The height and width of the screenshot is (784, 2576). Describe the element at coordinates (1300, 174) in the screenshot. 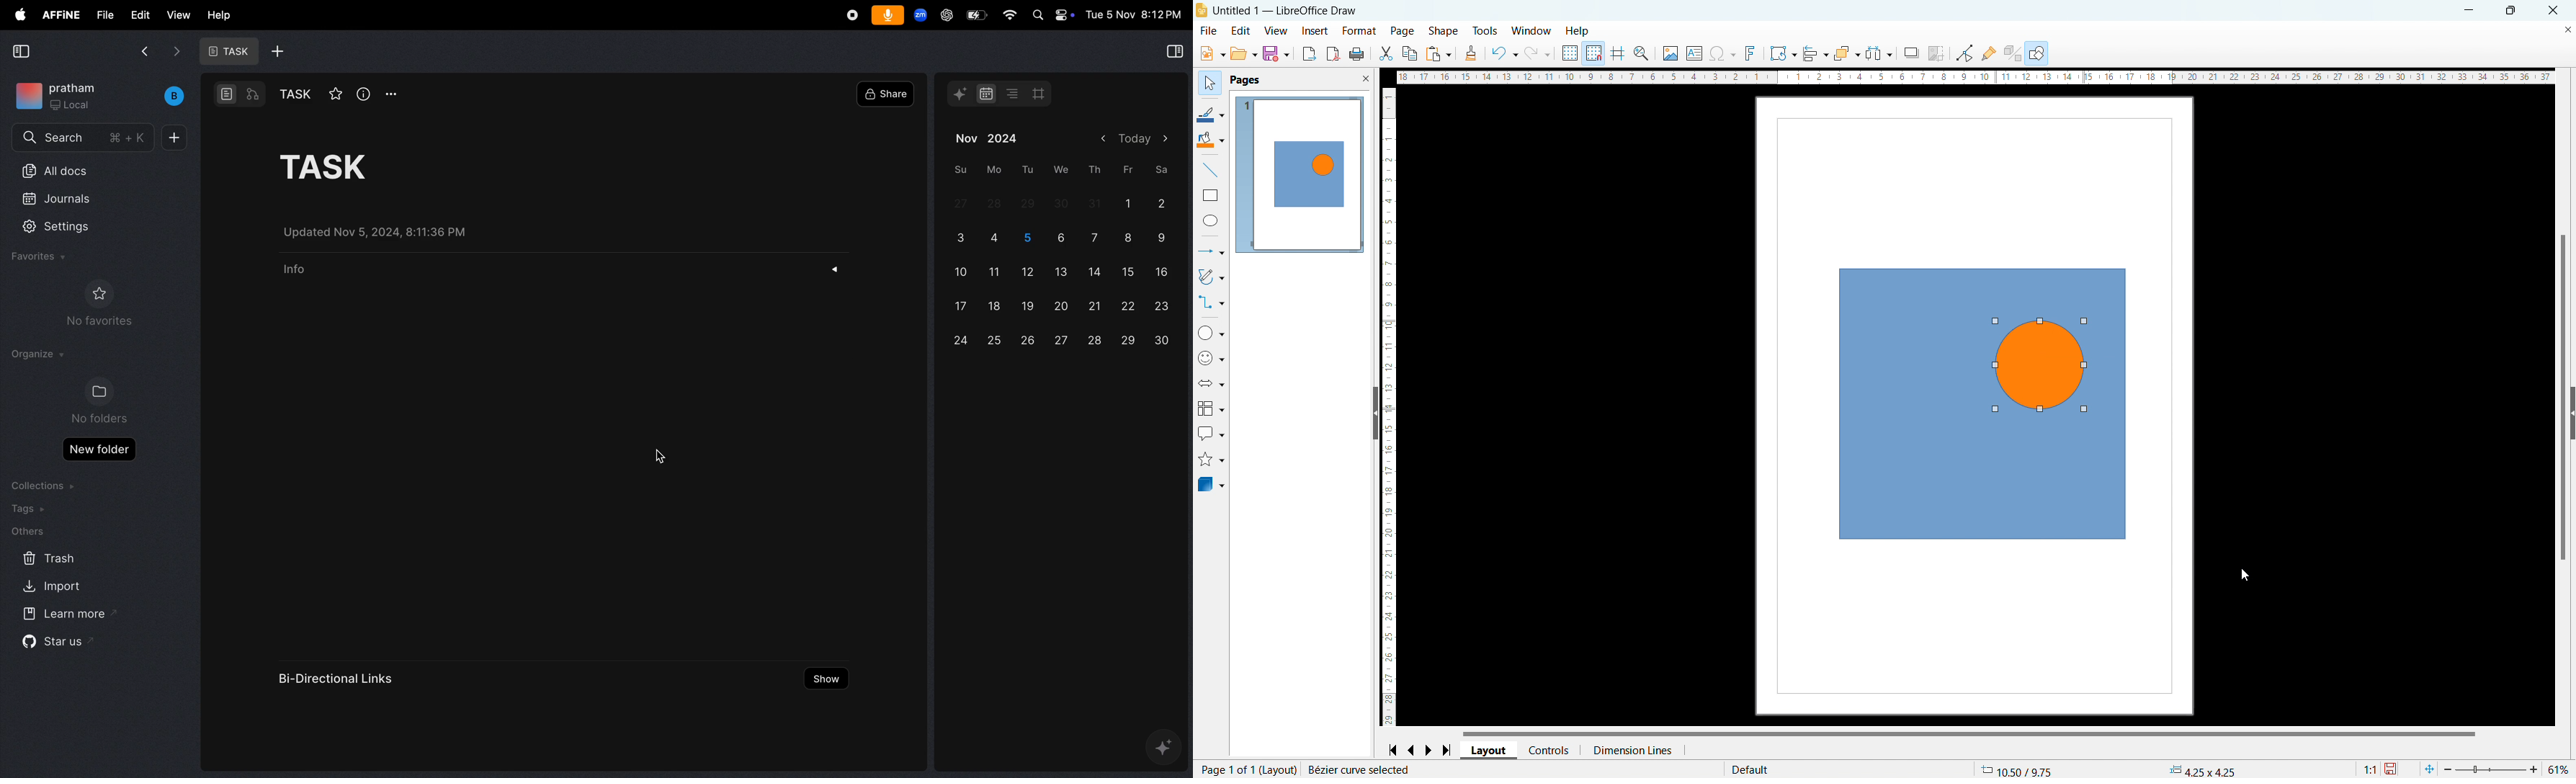

I see `page 1` at that location.